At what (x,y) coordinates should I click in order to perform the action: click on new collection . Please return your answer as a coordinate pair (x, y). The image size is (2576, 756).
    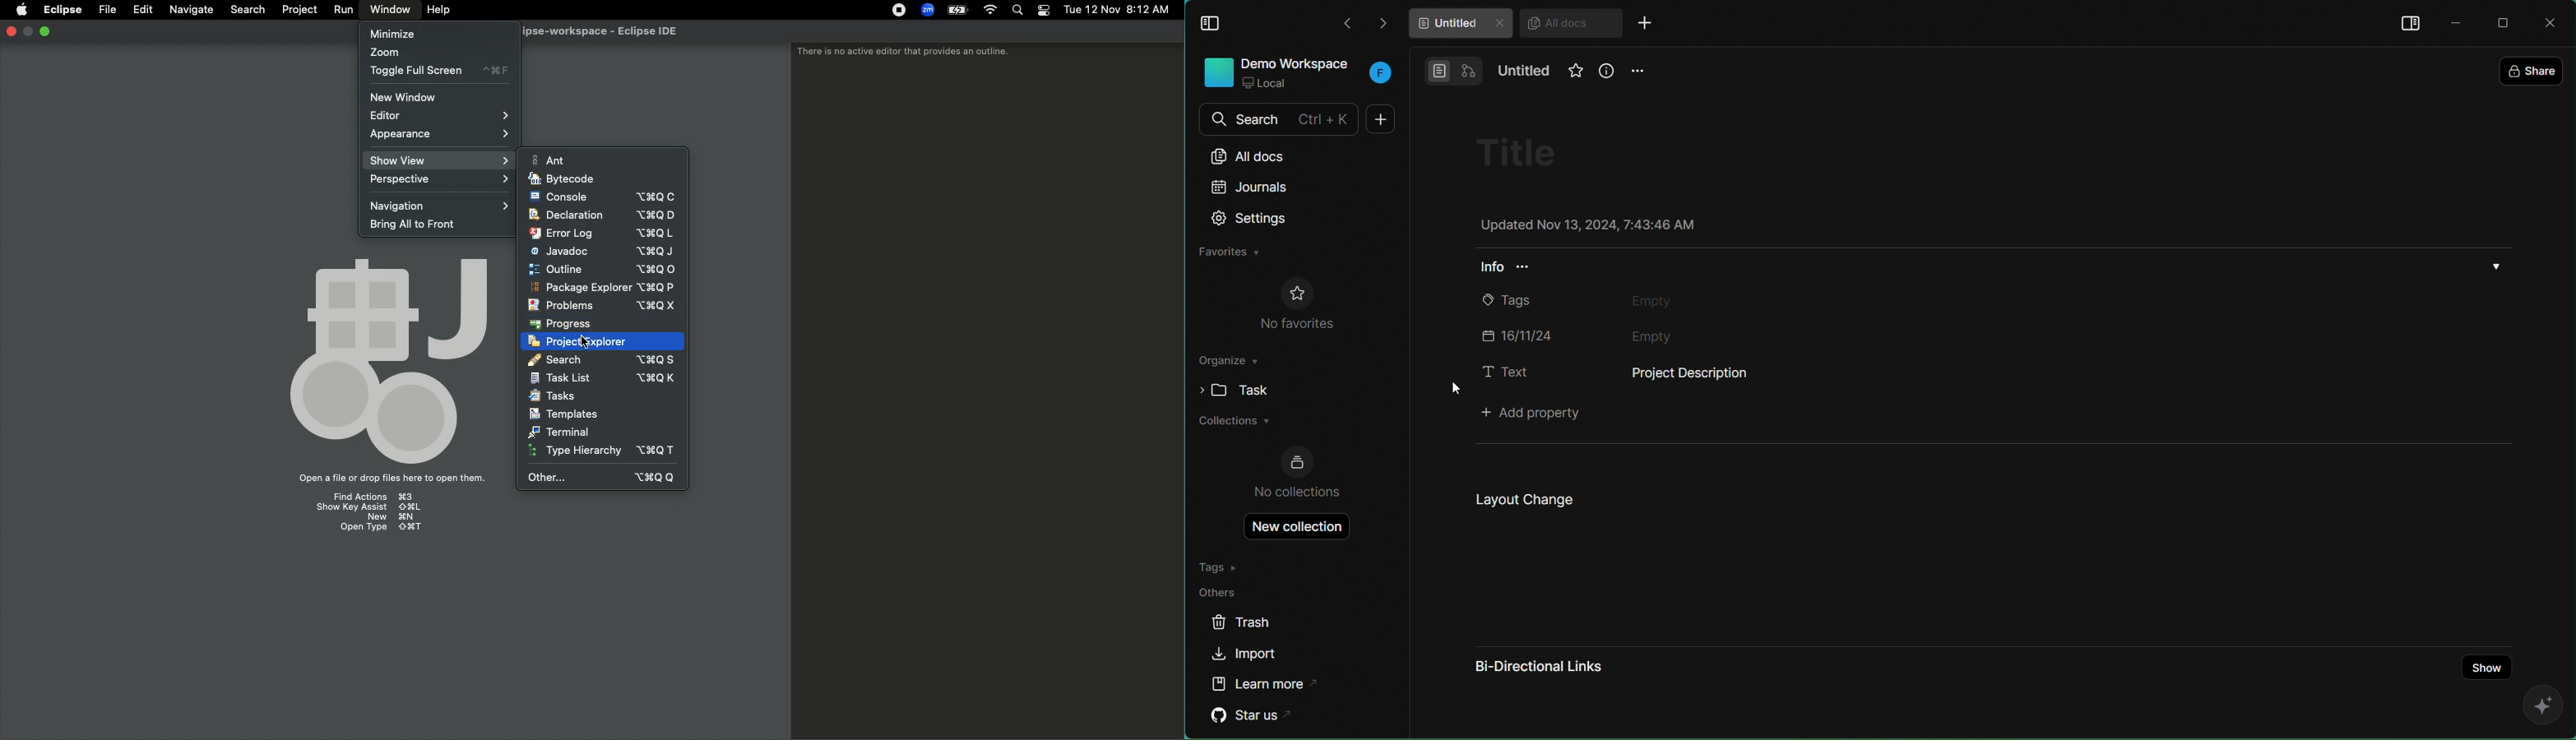
    Looking at the image, I should click on (1290, 527).